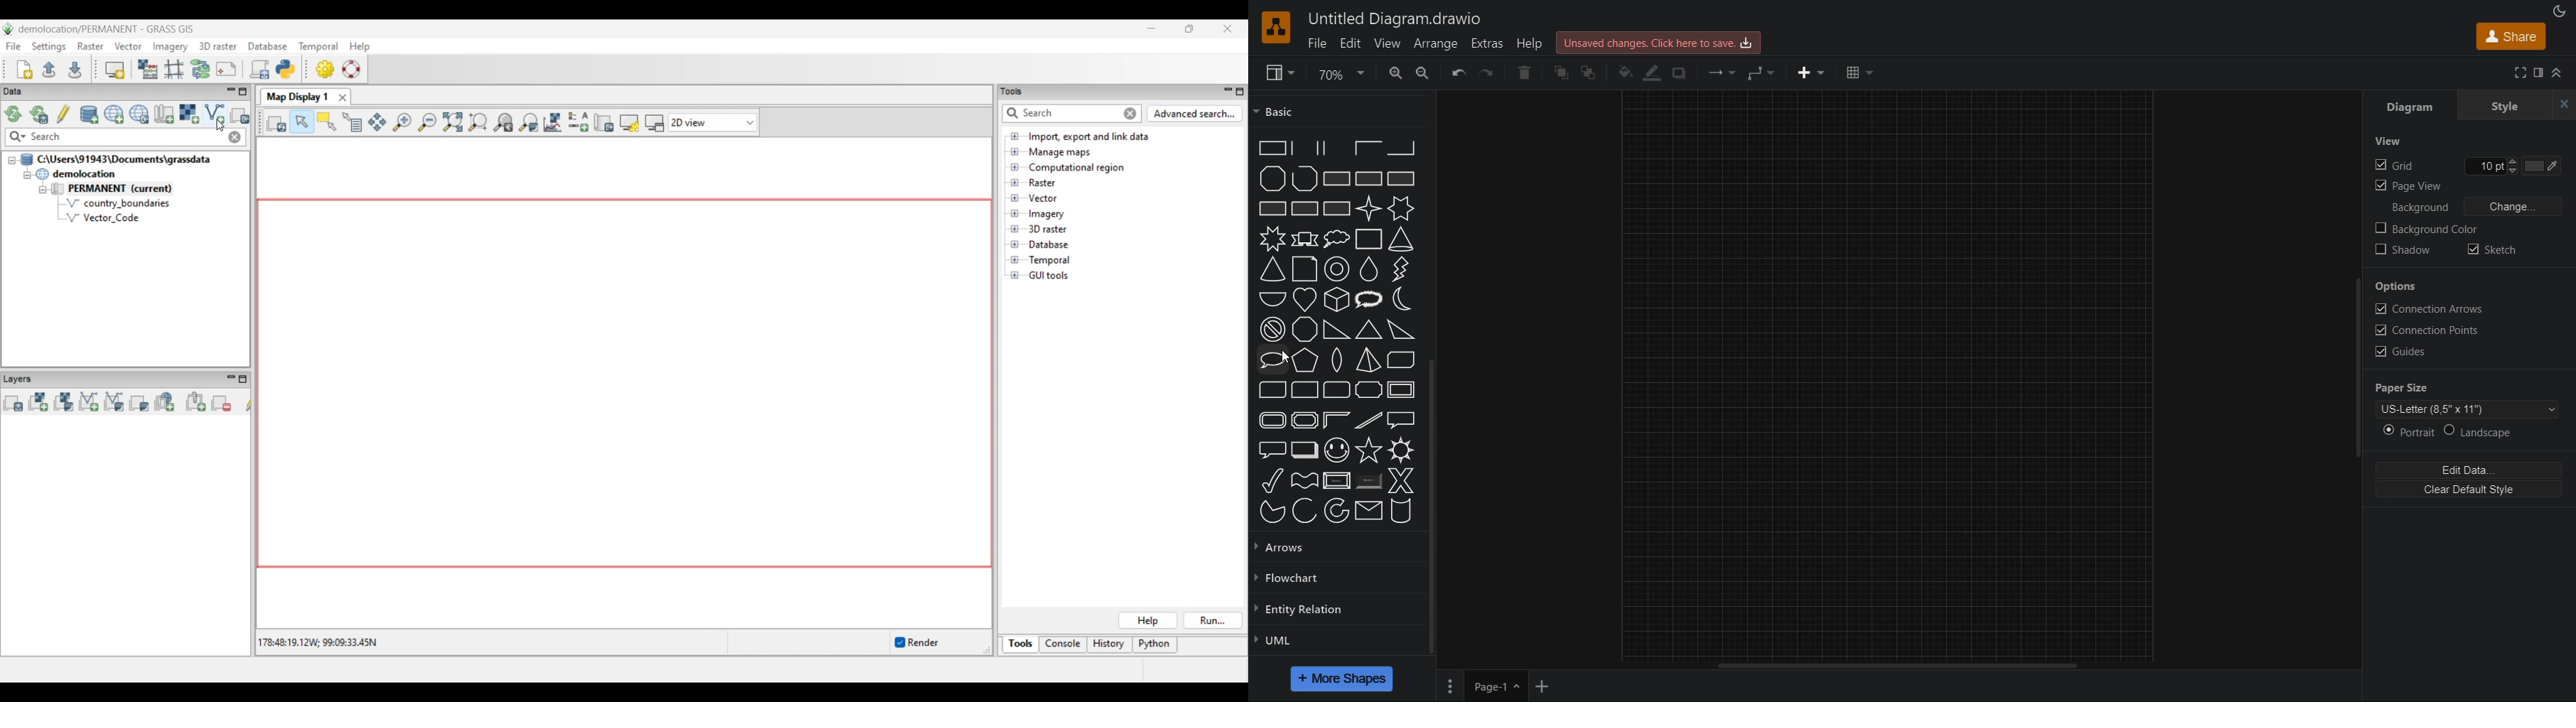 This screenshot has width=2576, height=728. What do you see at coordinates (1297, 610) in the screenshot?
I see `Entity Relation` at bounding box center [1297, 610].